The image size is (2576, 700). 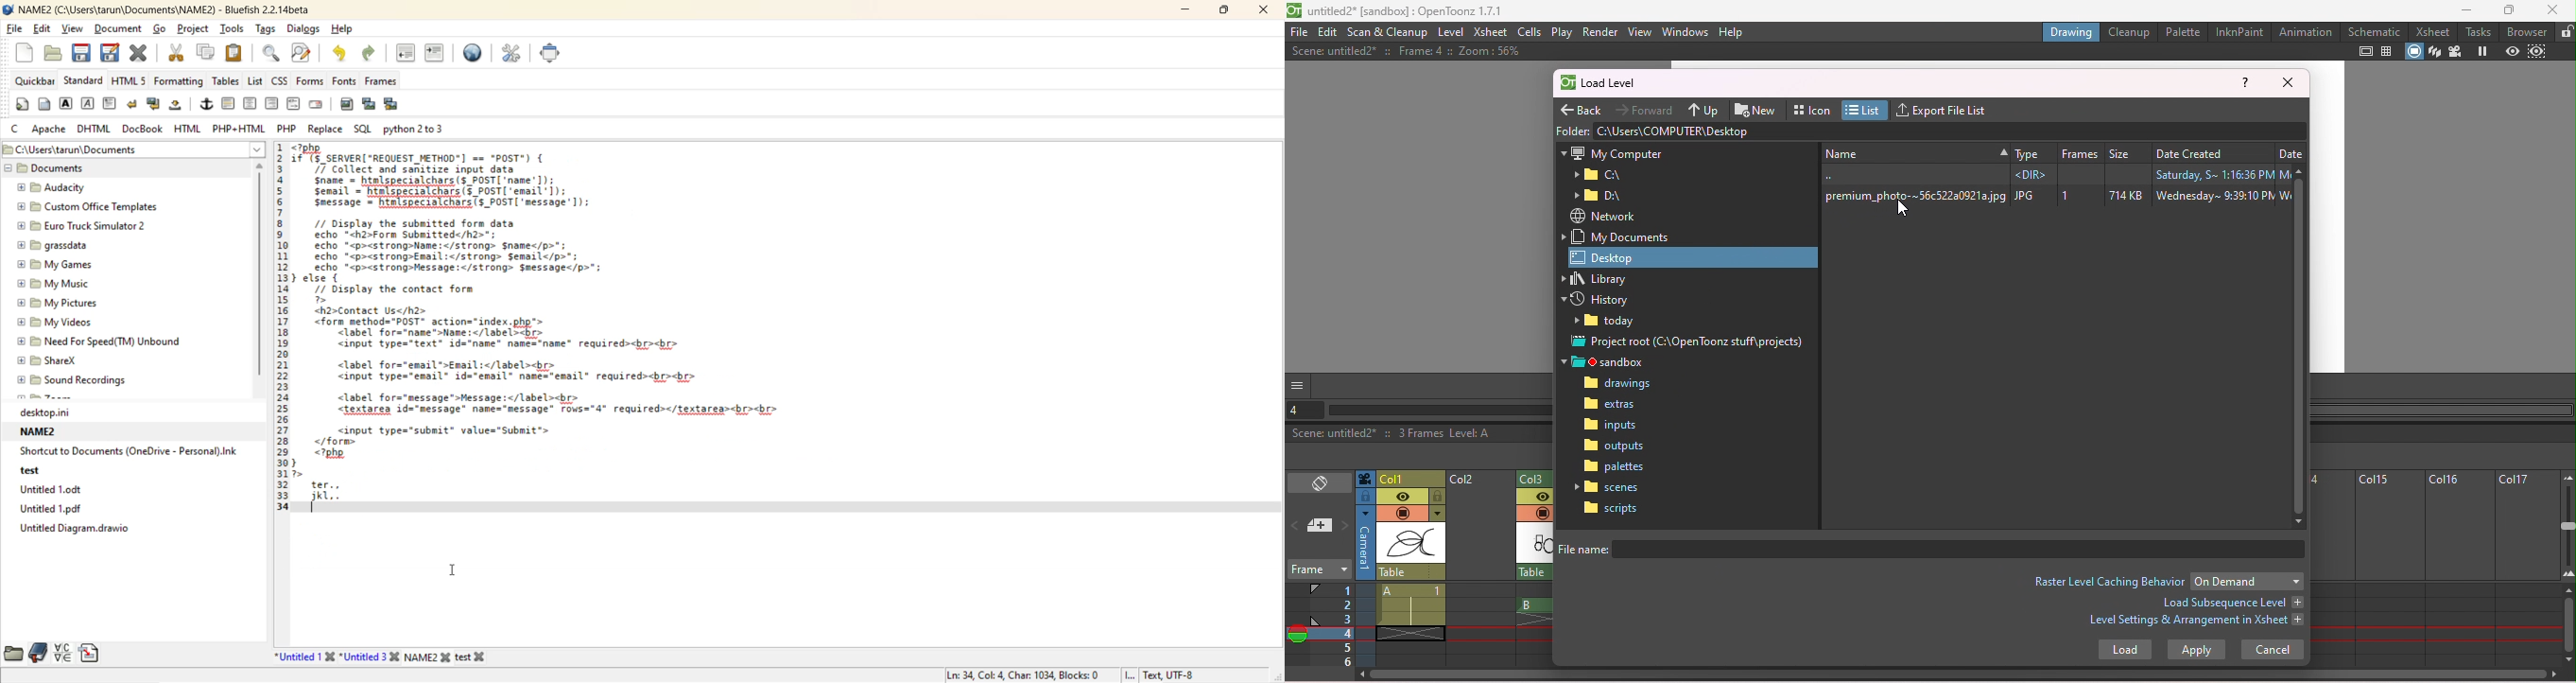 I want to click on Column 3, so click(x=1539, y=477).